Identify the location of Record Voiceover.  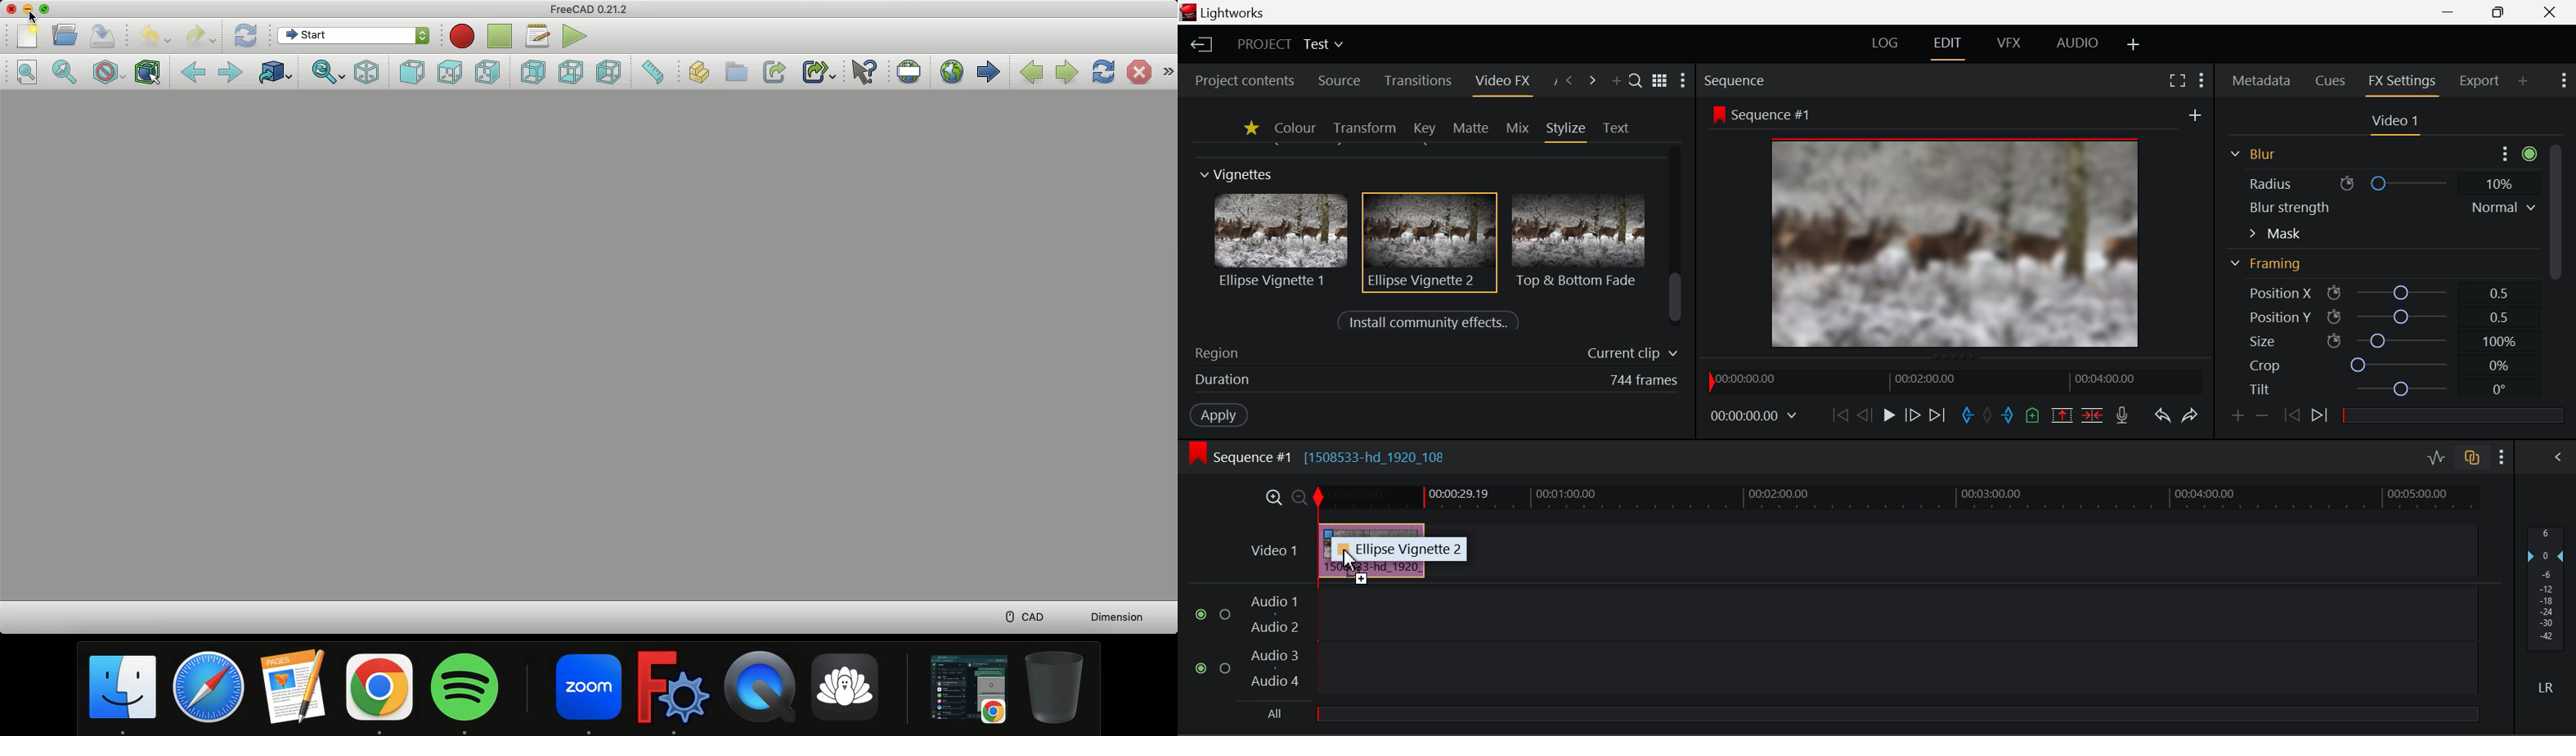
(2123, 414).